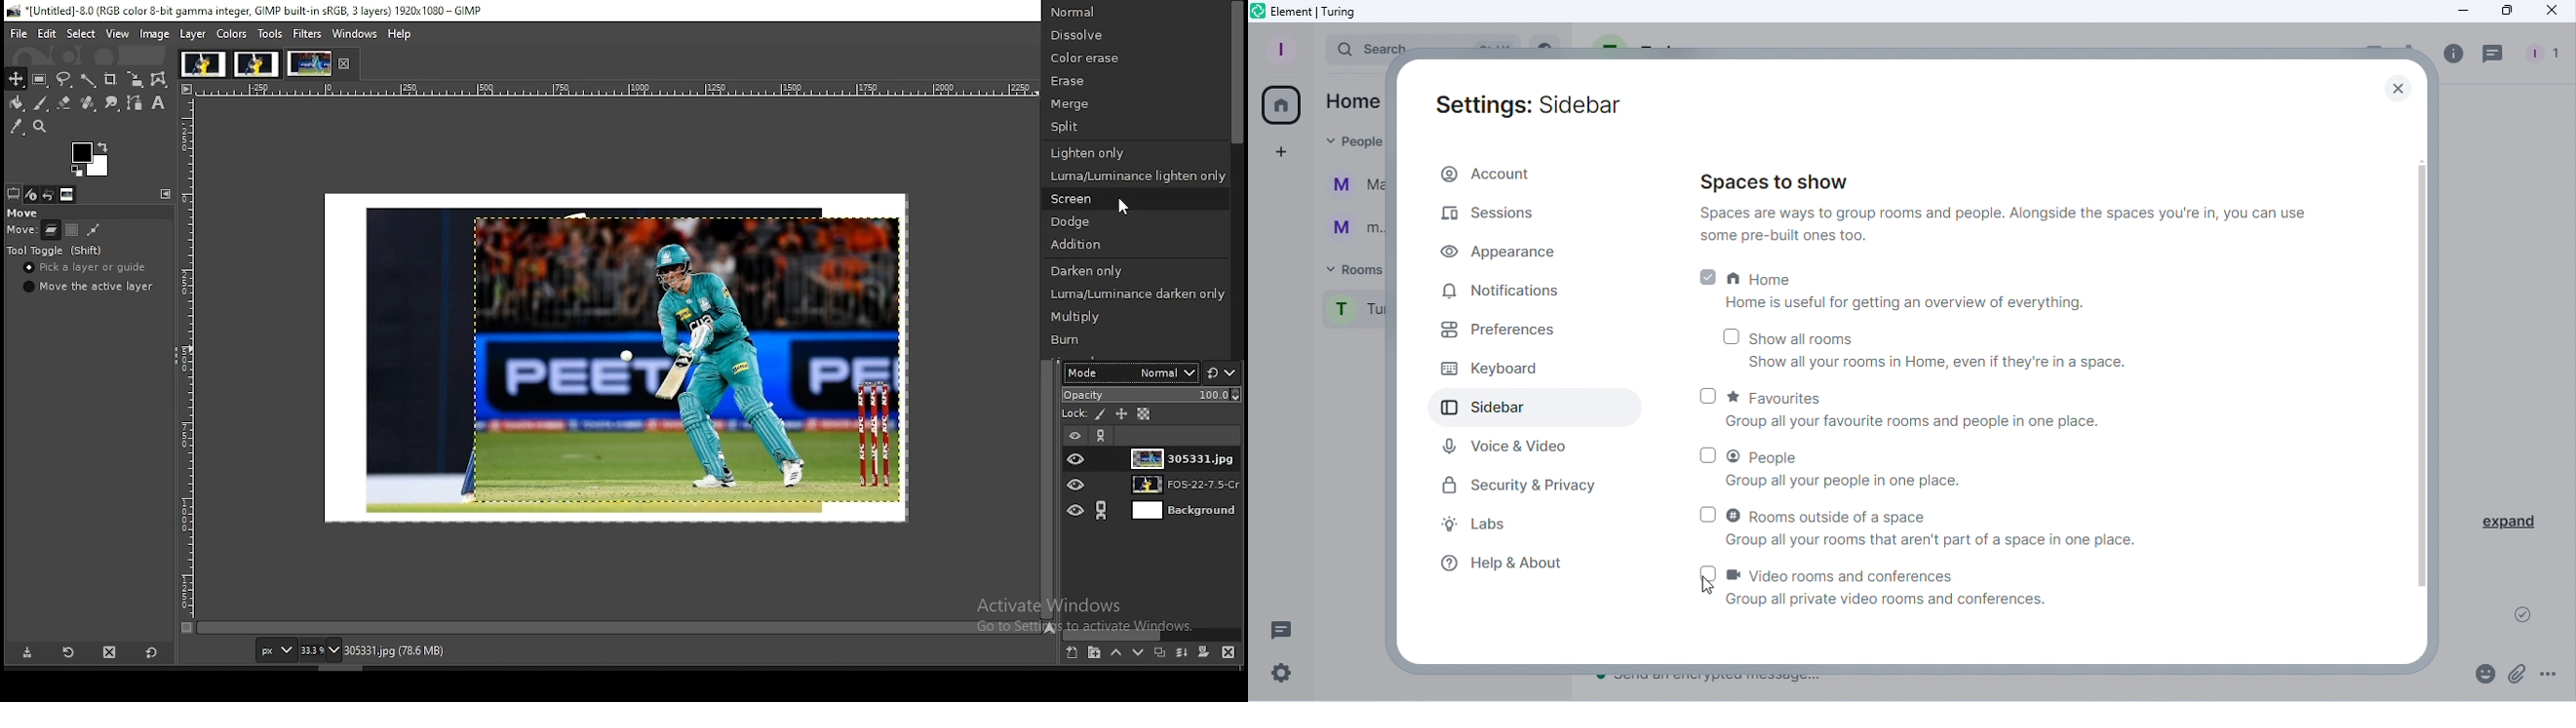 This screenshot has height=728, width=2576. What do you see at coordinates (1277, 154) in the screenshot?
I see `Create a space` at bounding box center [1277, 154].